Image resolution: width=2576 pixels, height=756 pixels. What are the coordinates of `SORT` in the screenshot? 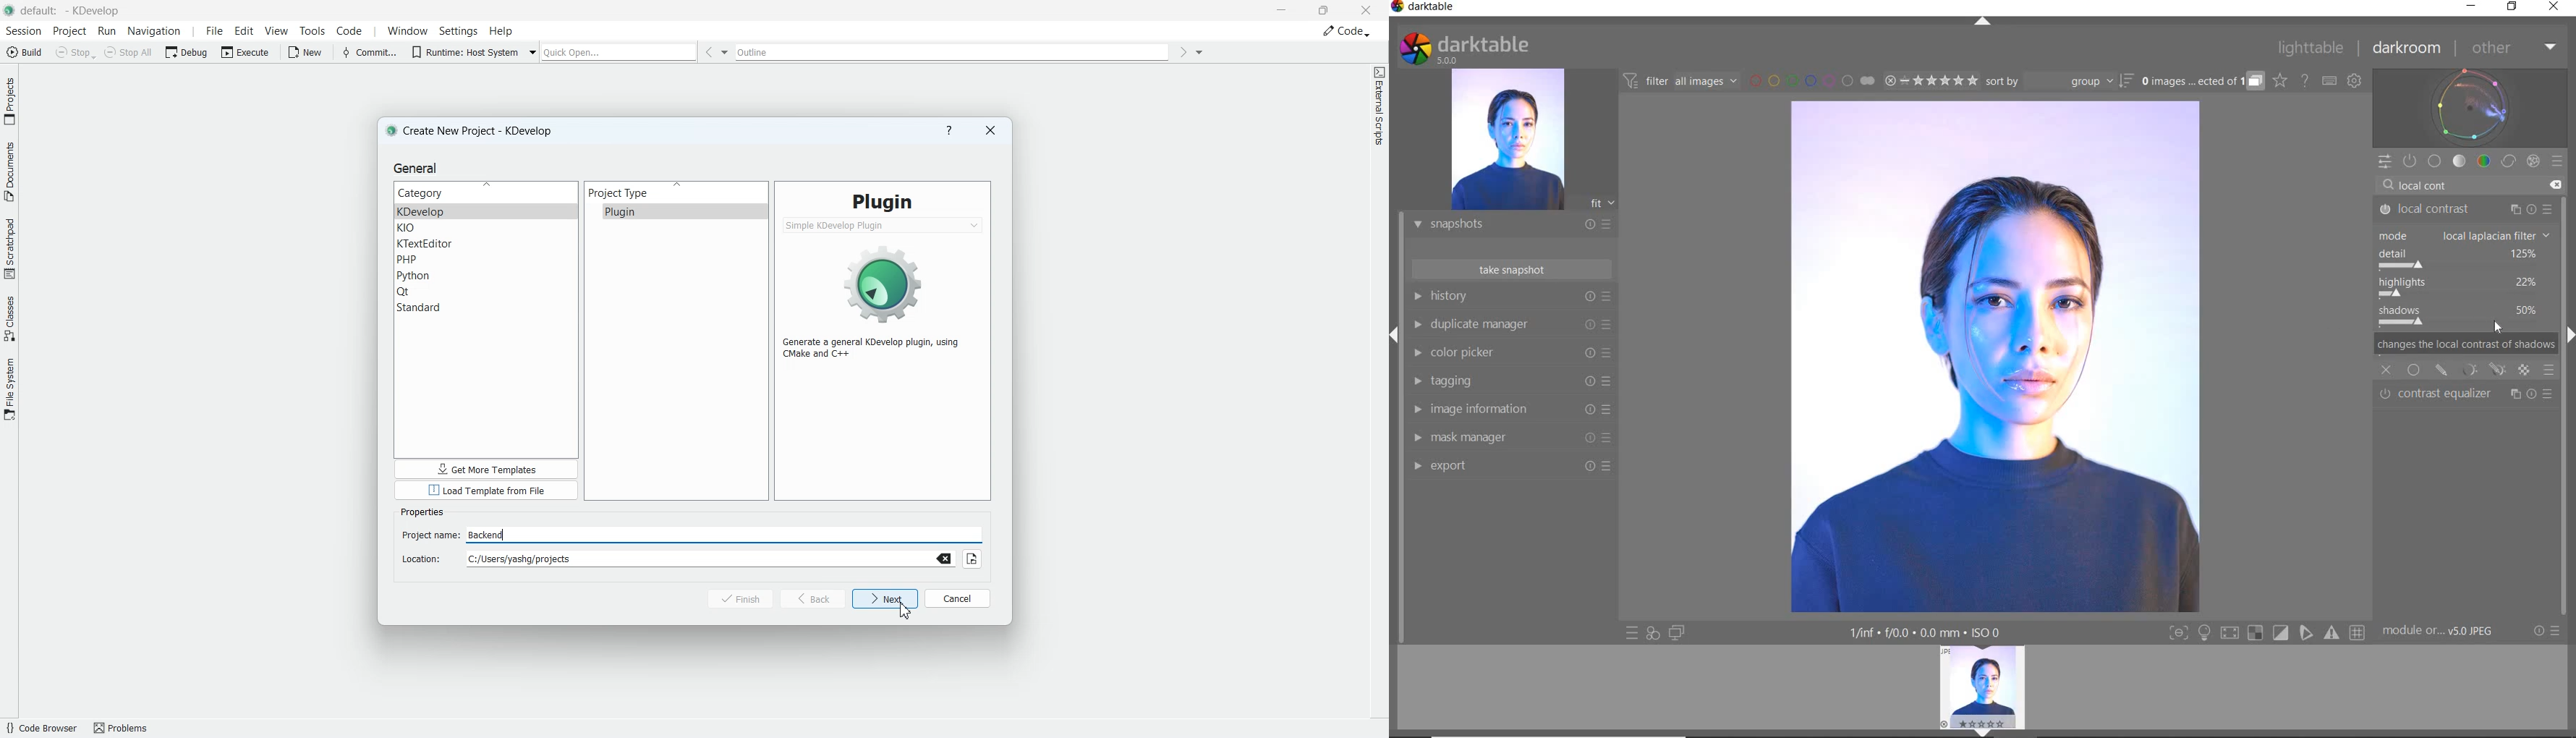 It's located at (2058, 81).